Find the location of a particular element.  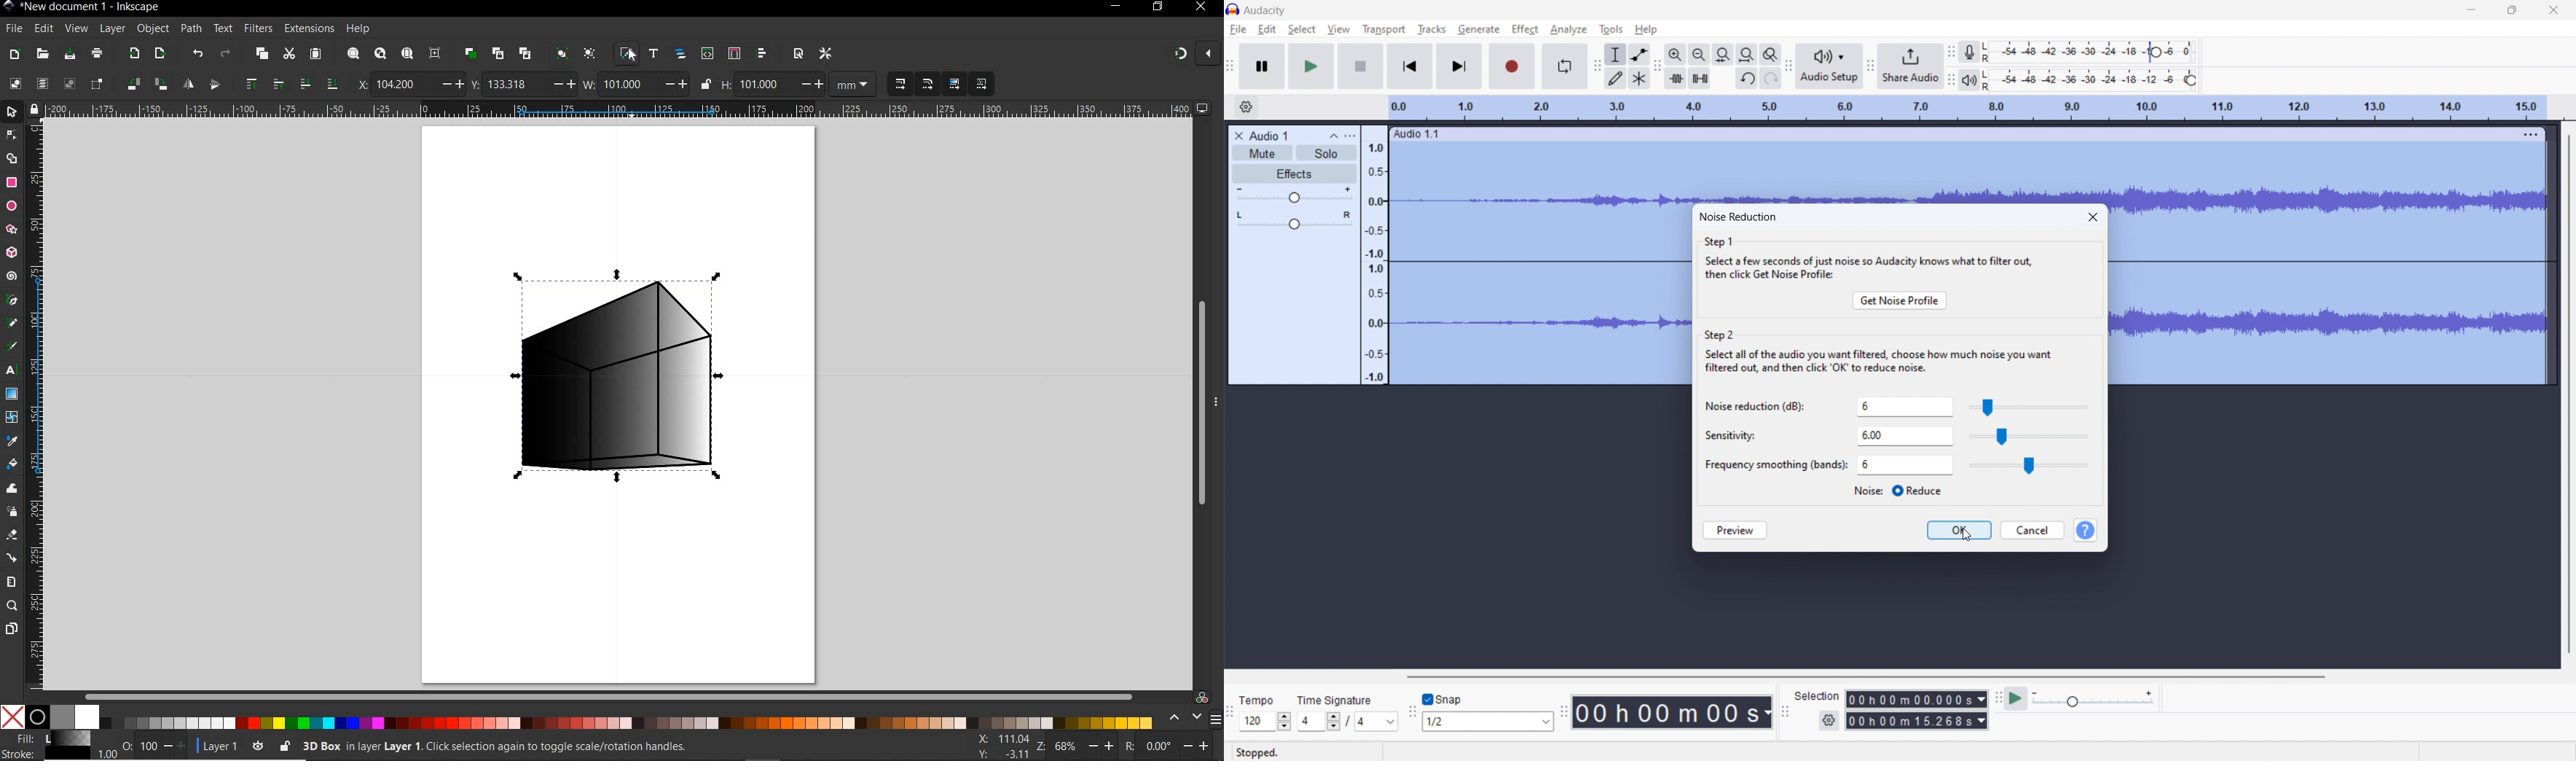

RAISE SELECTION is located at coordinates (248, 82).